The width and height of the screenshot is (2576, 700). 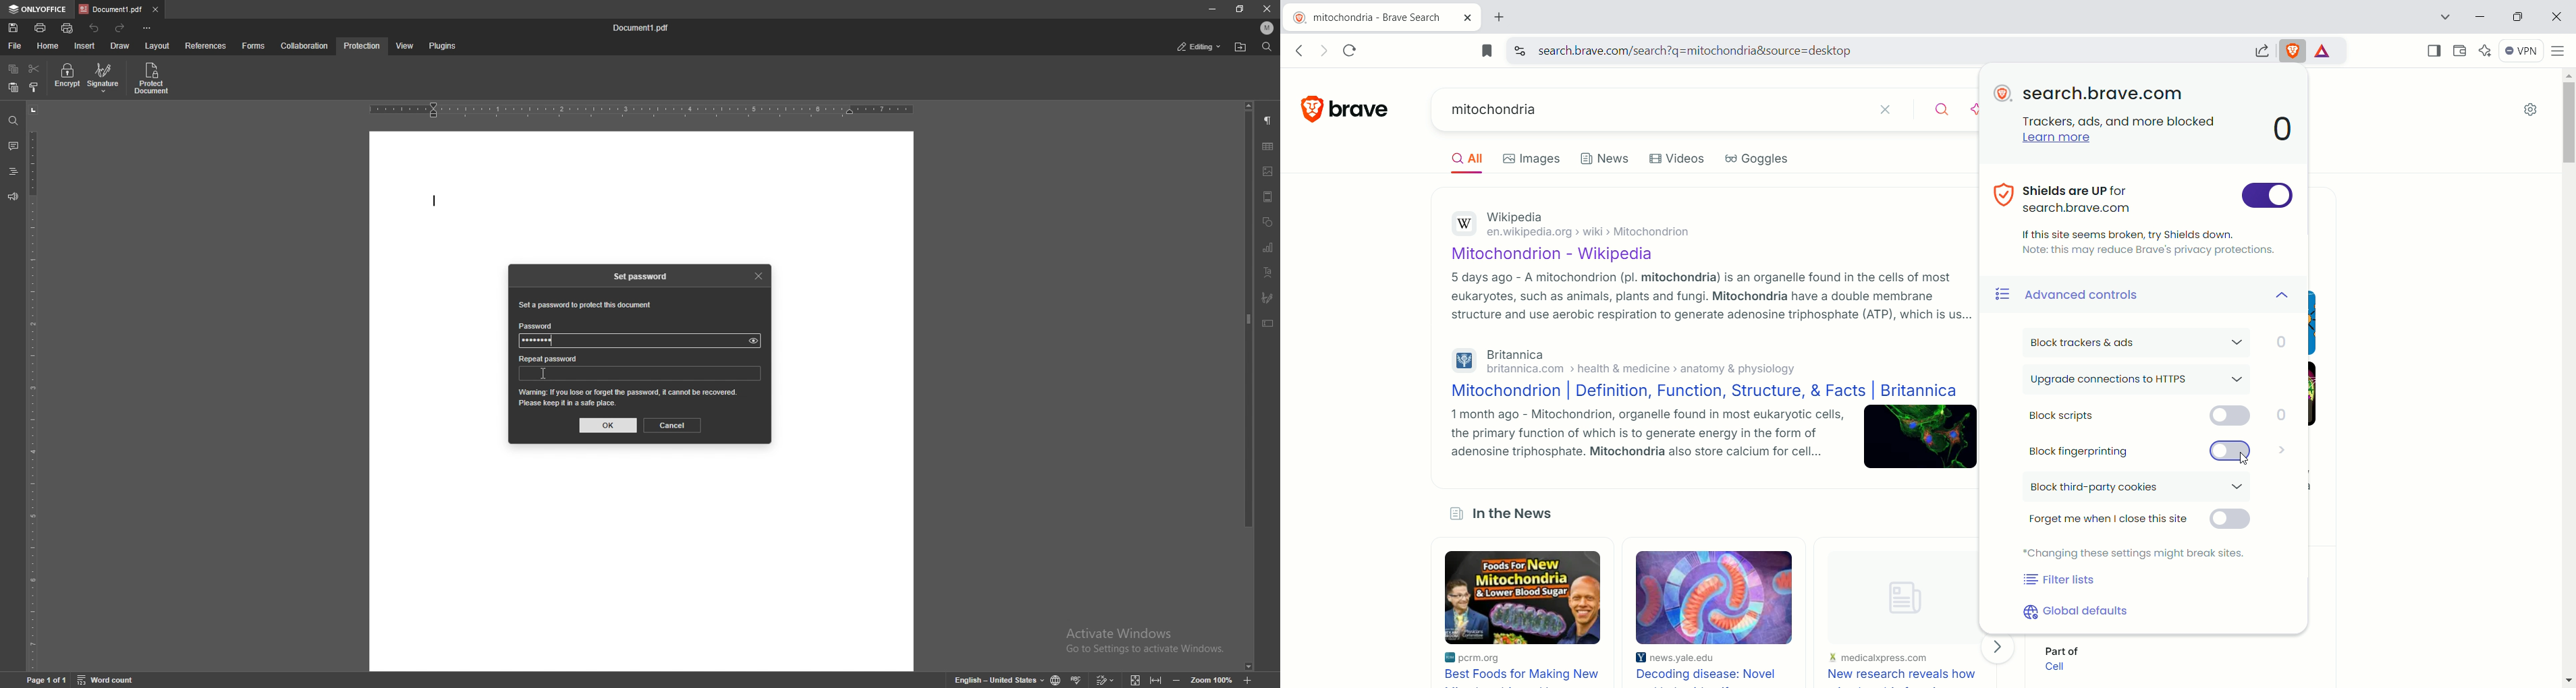 What do you see at coordinates (1136, 679) in the screenshot?
I see `fit to screen` at bounding box center [1136, 679].